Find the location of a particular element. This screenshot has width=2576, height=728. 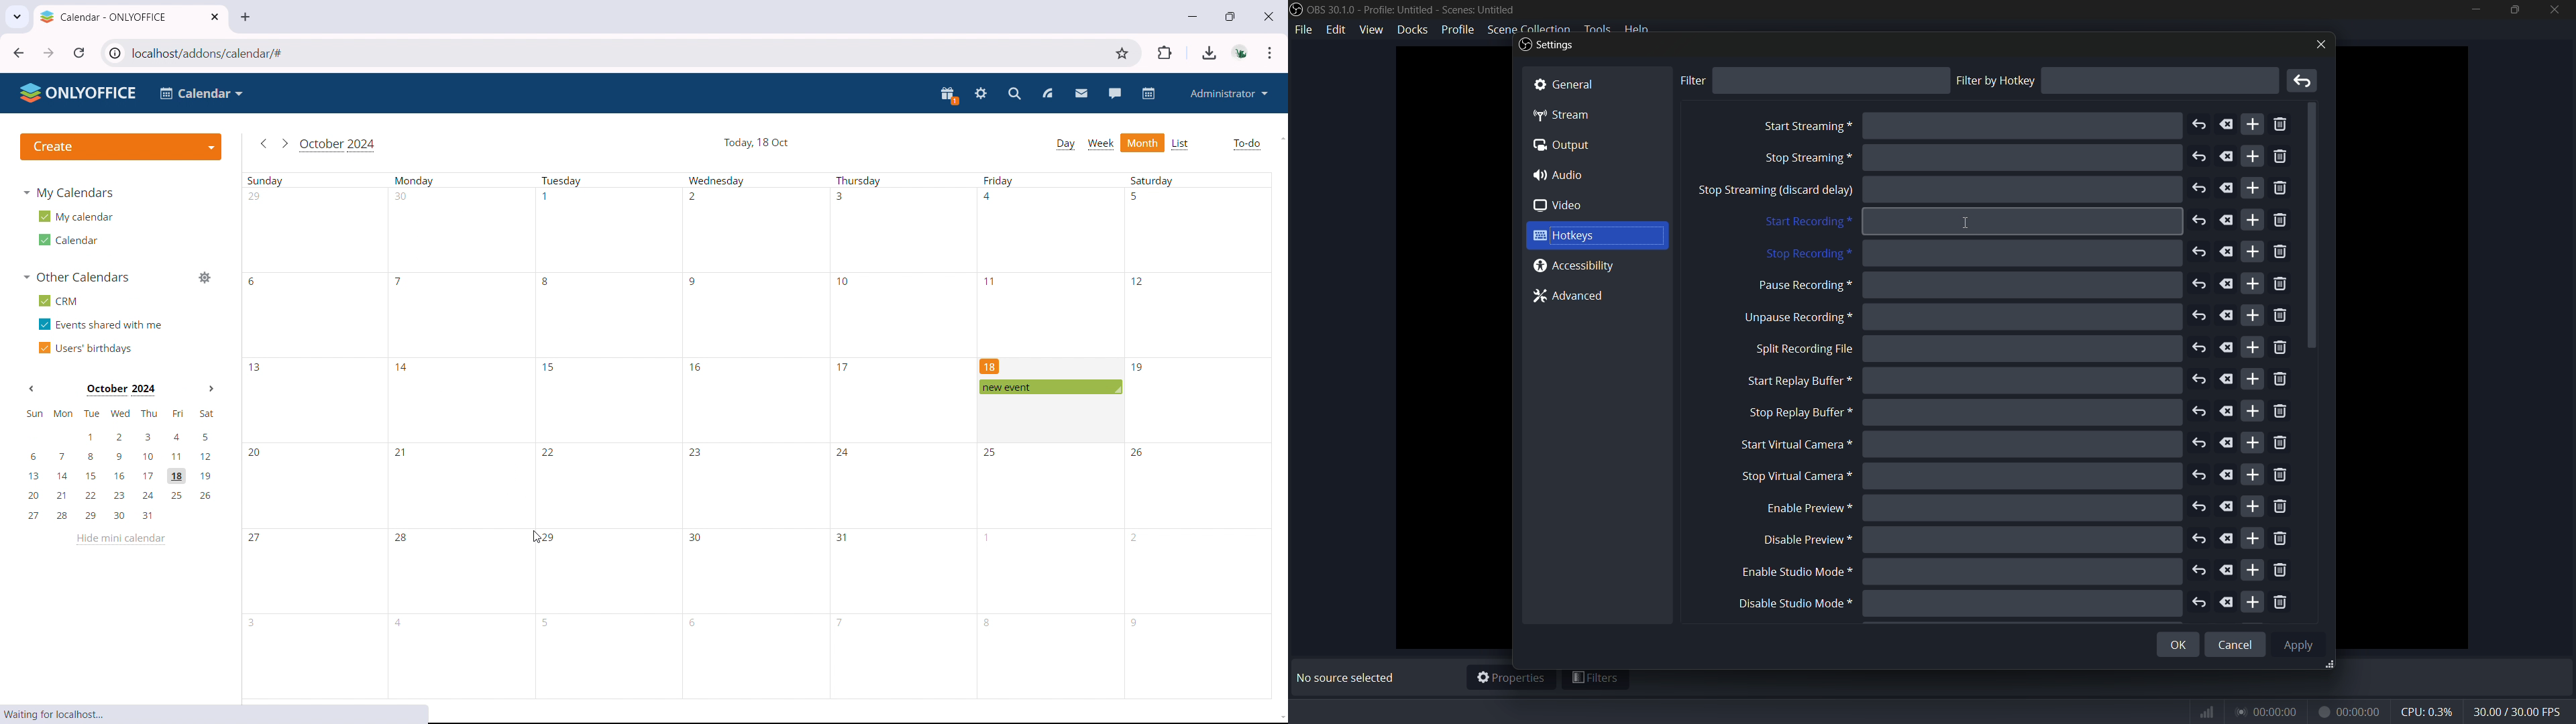

0 video is located at coordinates (1568, 206).